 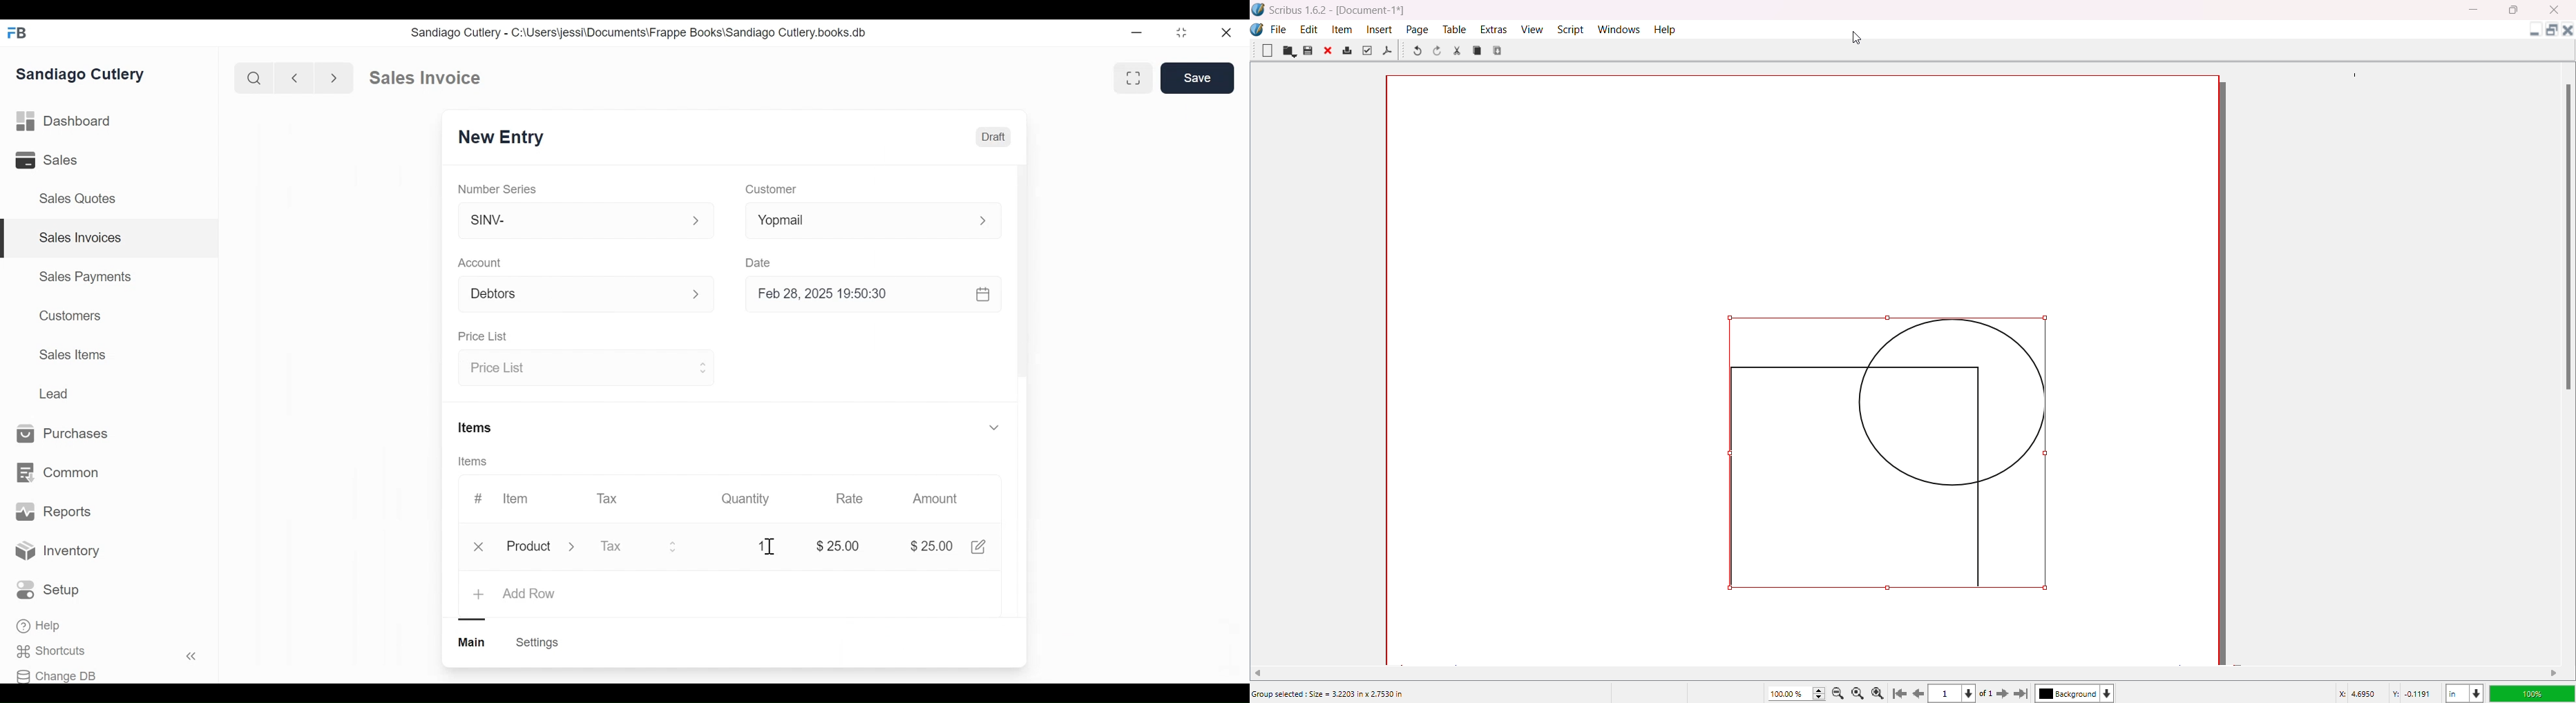 I want to click on Paste, so click(x=1499, y=50).